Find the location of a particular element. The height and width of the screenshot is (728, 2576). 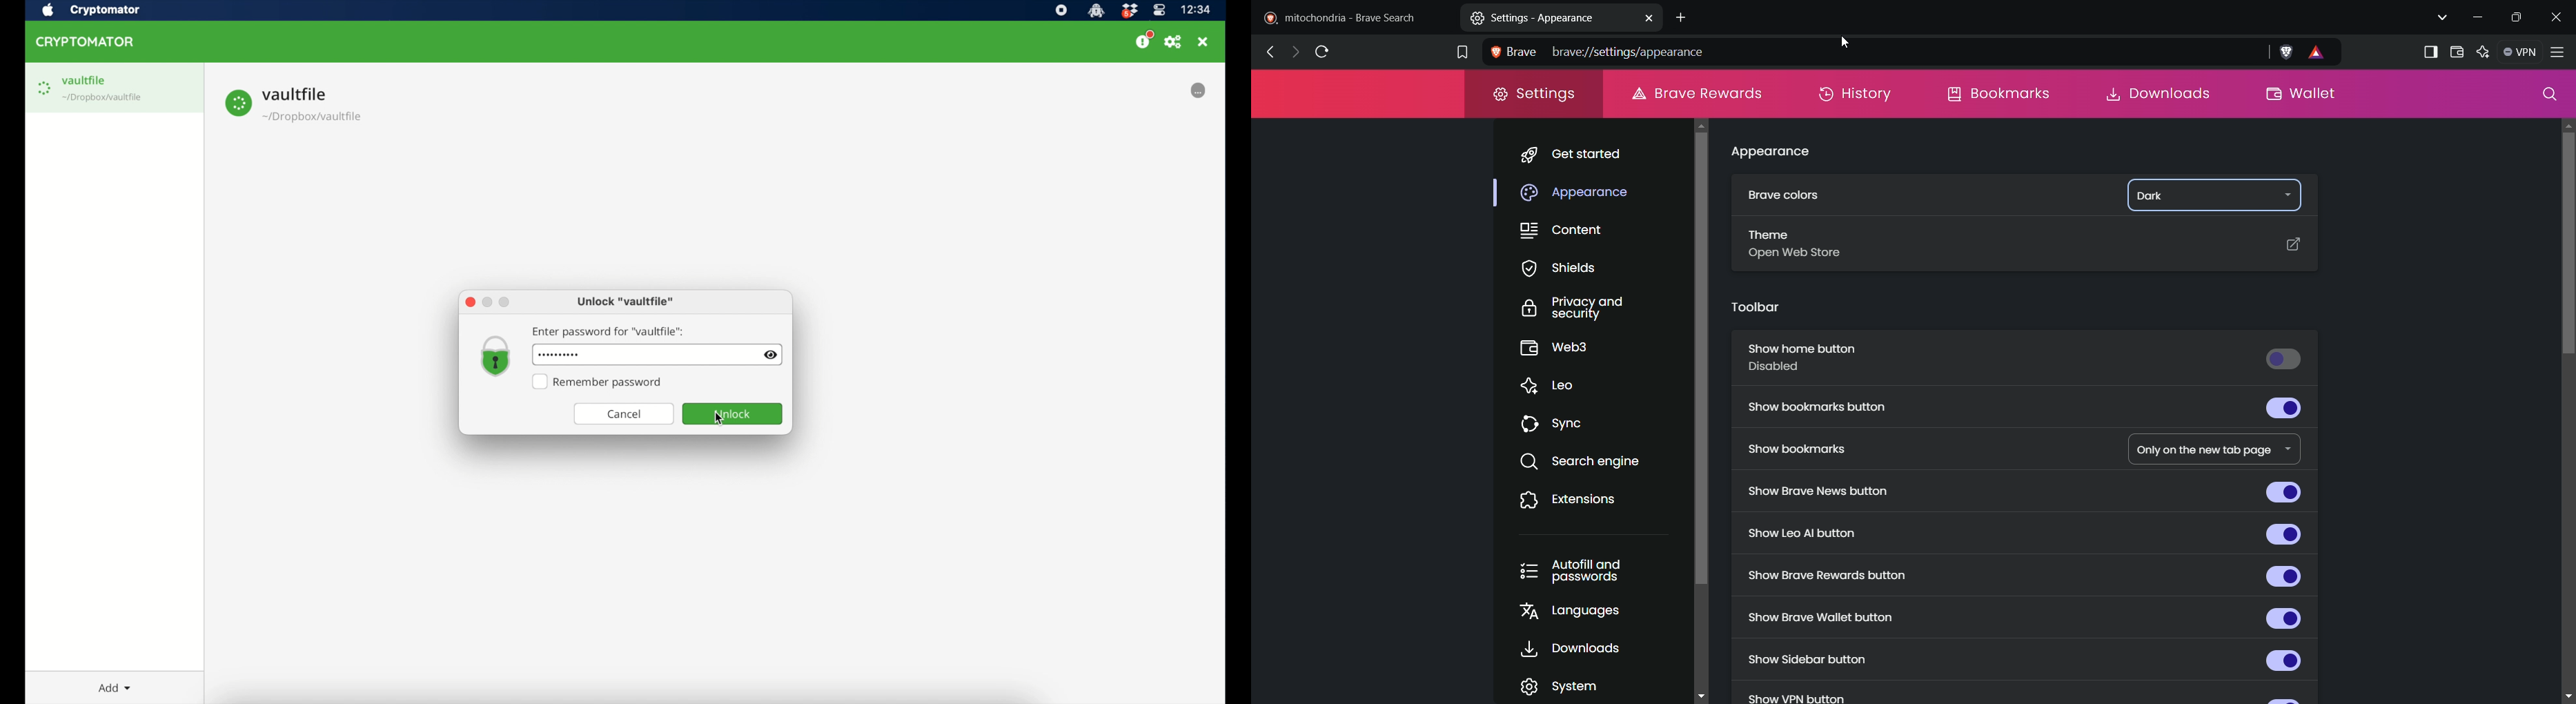

shields is located at coordinates (1564, 267).